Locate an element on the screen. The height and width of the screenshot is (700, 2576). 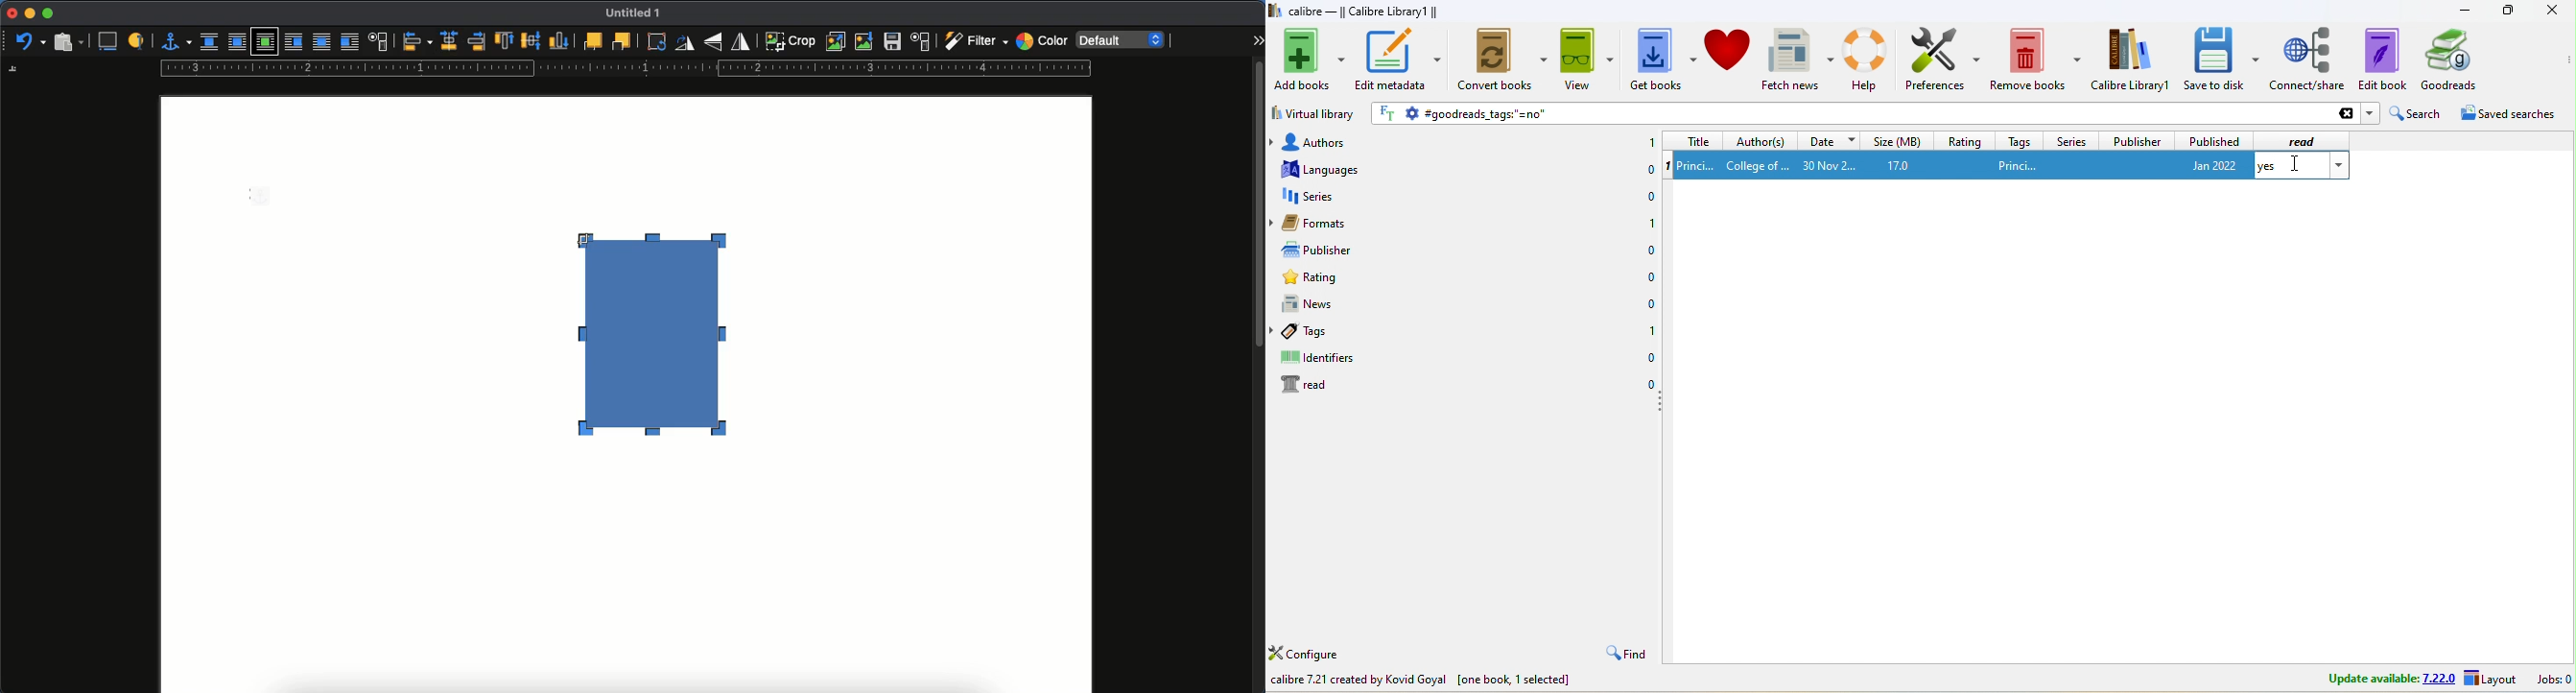
untitled is located at coordinates (629, 14).